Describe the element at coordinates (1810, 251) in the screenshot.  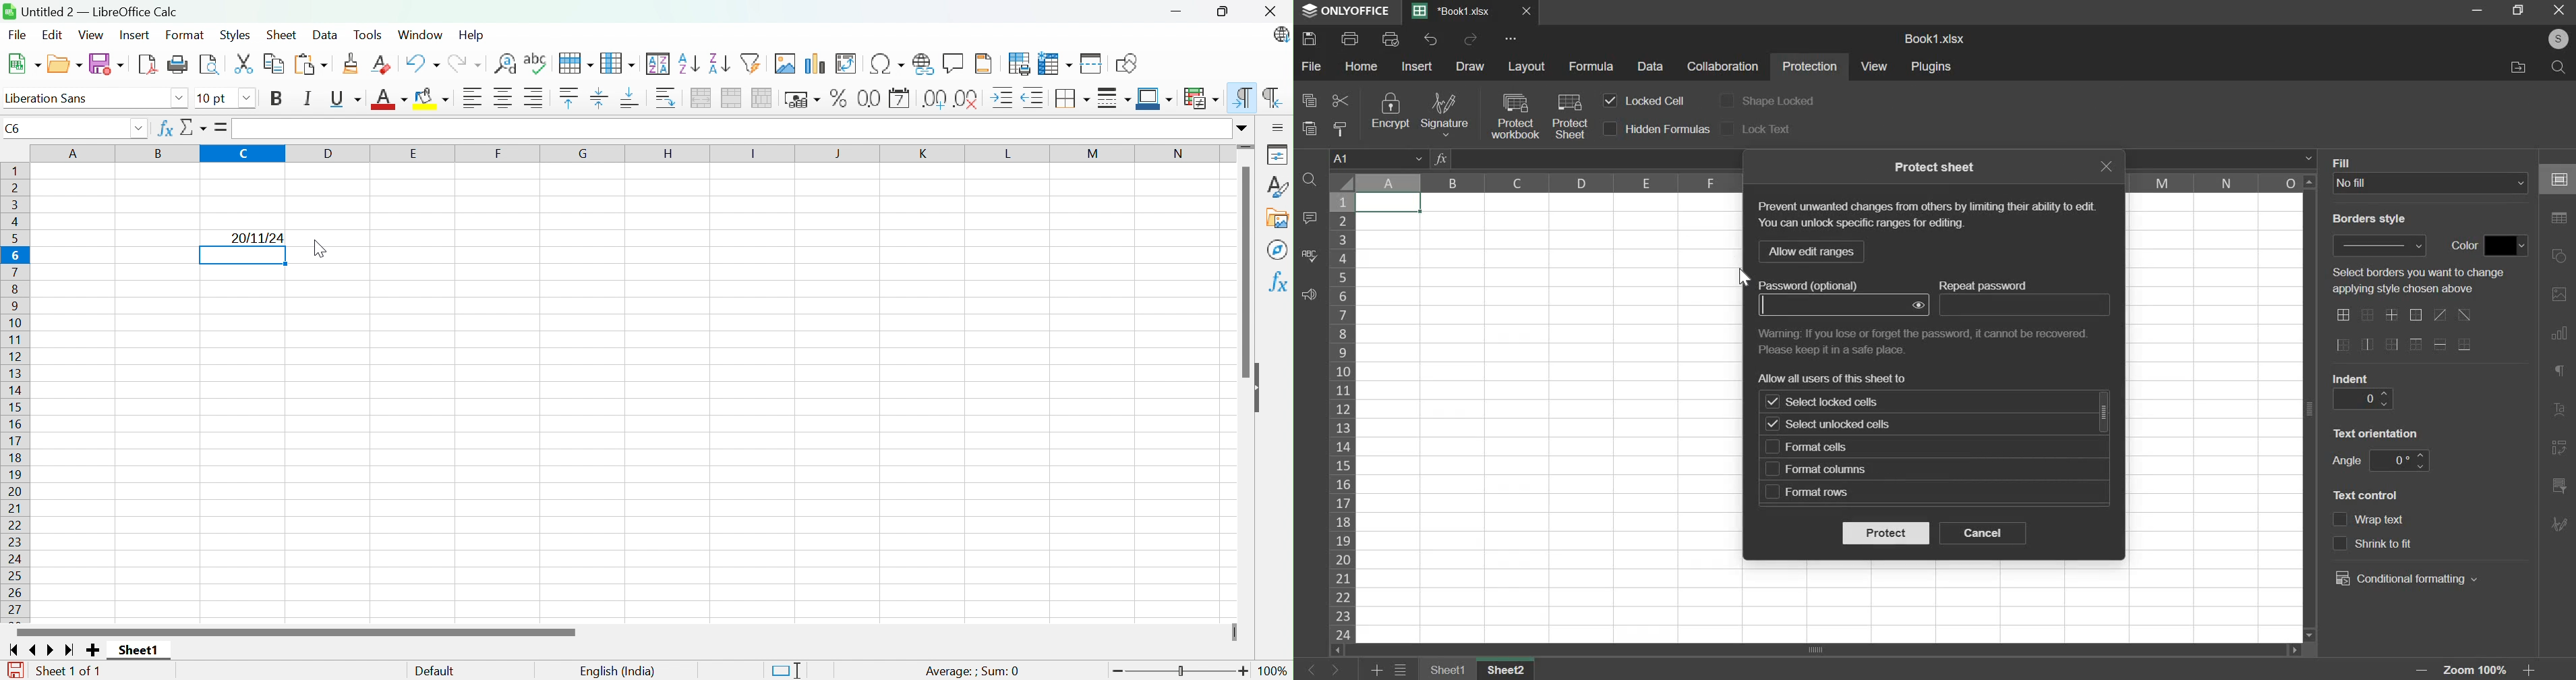
I see `llow edit range` at that location.